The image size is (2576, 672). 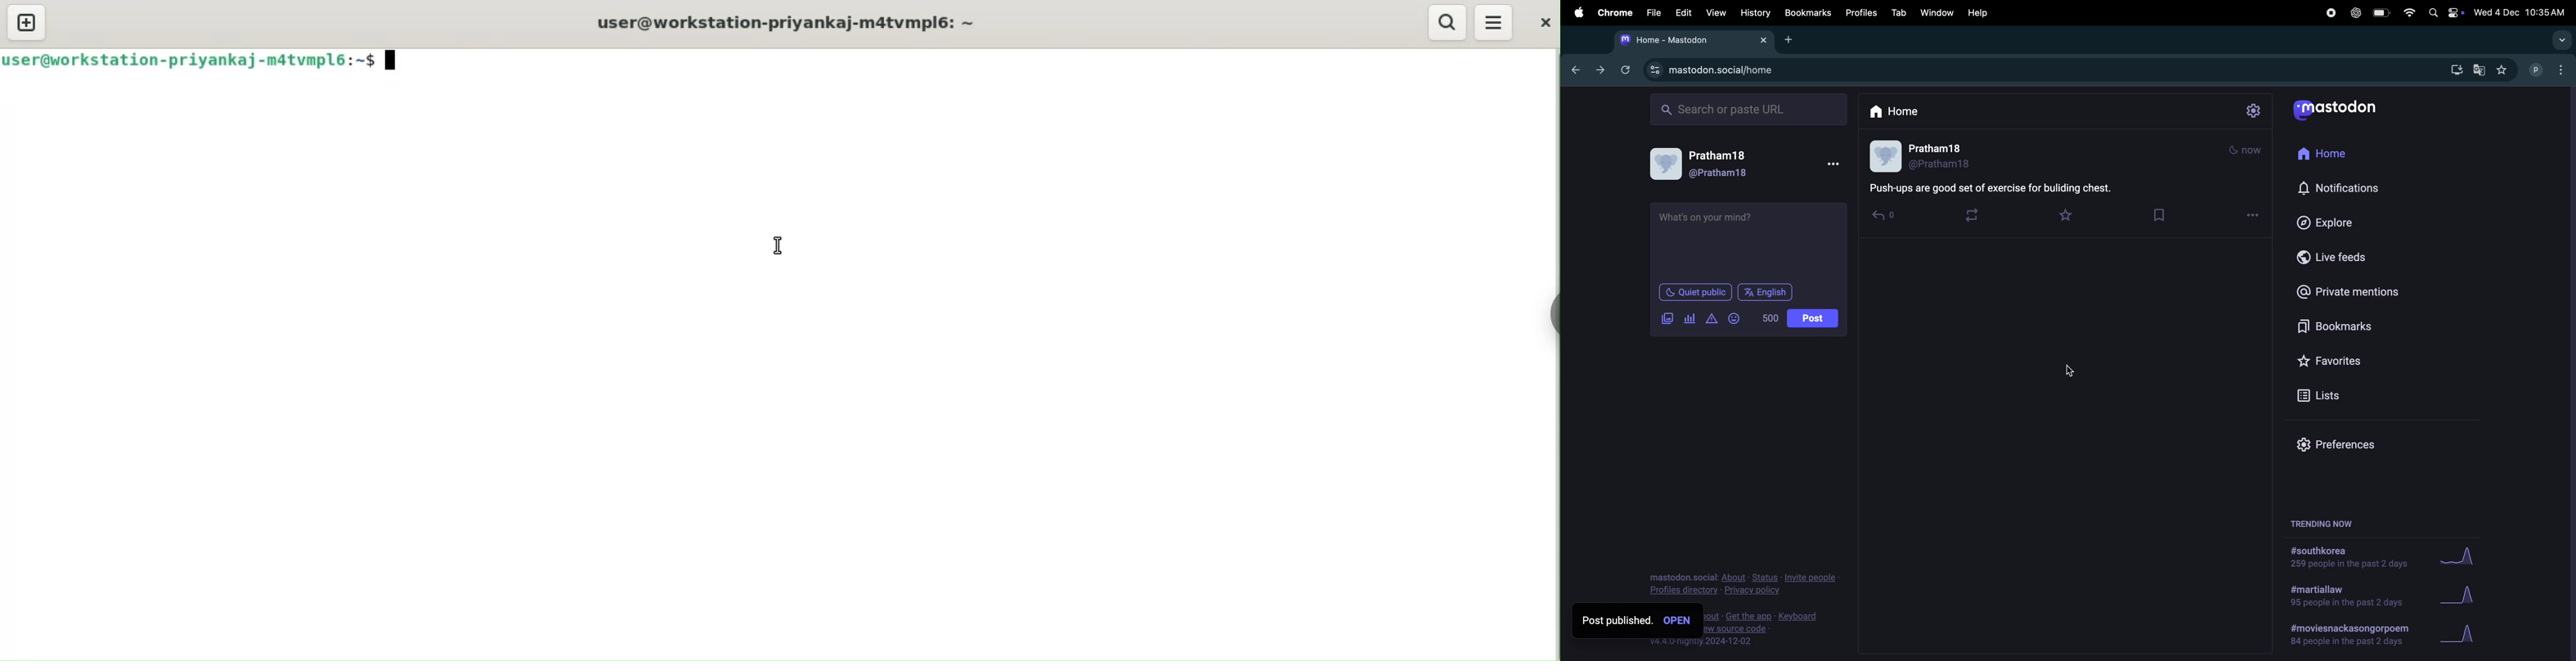 What do you see at coordinates (2408, 14) in the screenshot?
I see `wifi` at bounding box center [2408, 14].